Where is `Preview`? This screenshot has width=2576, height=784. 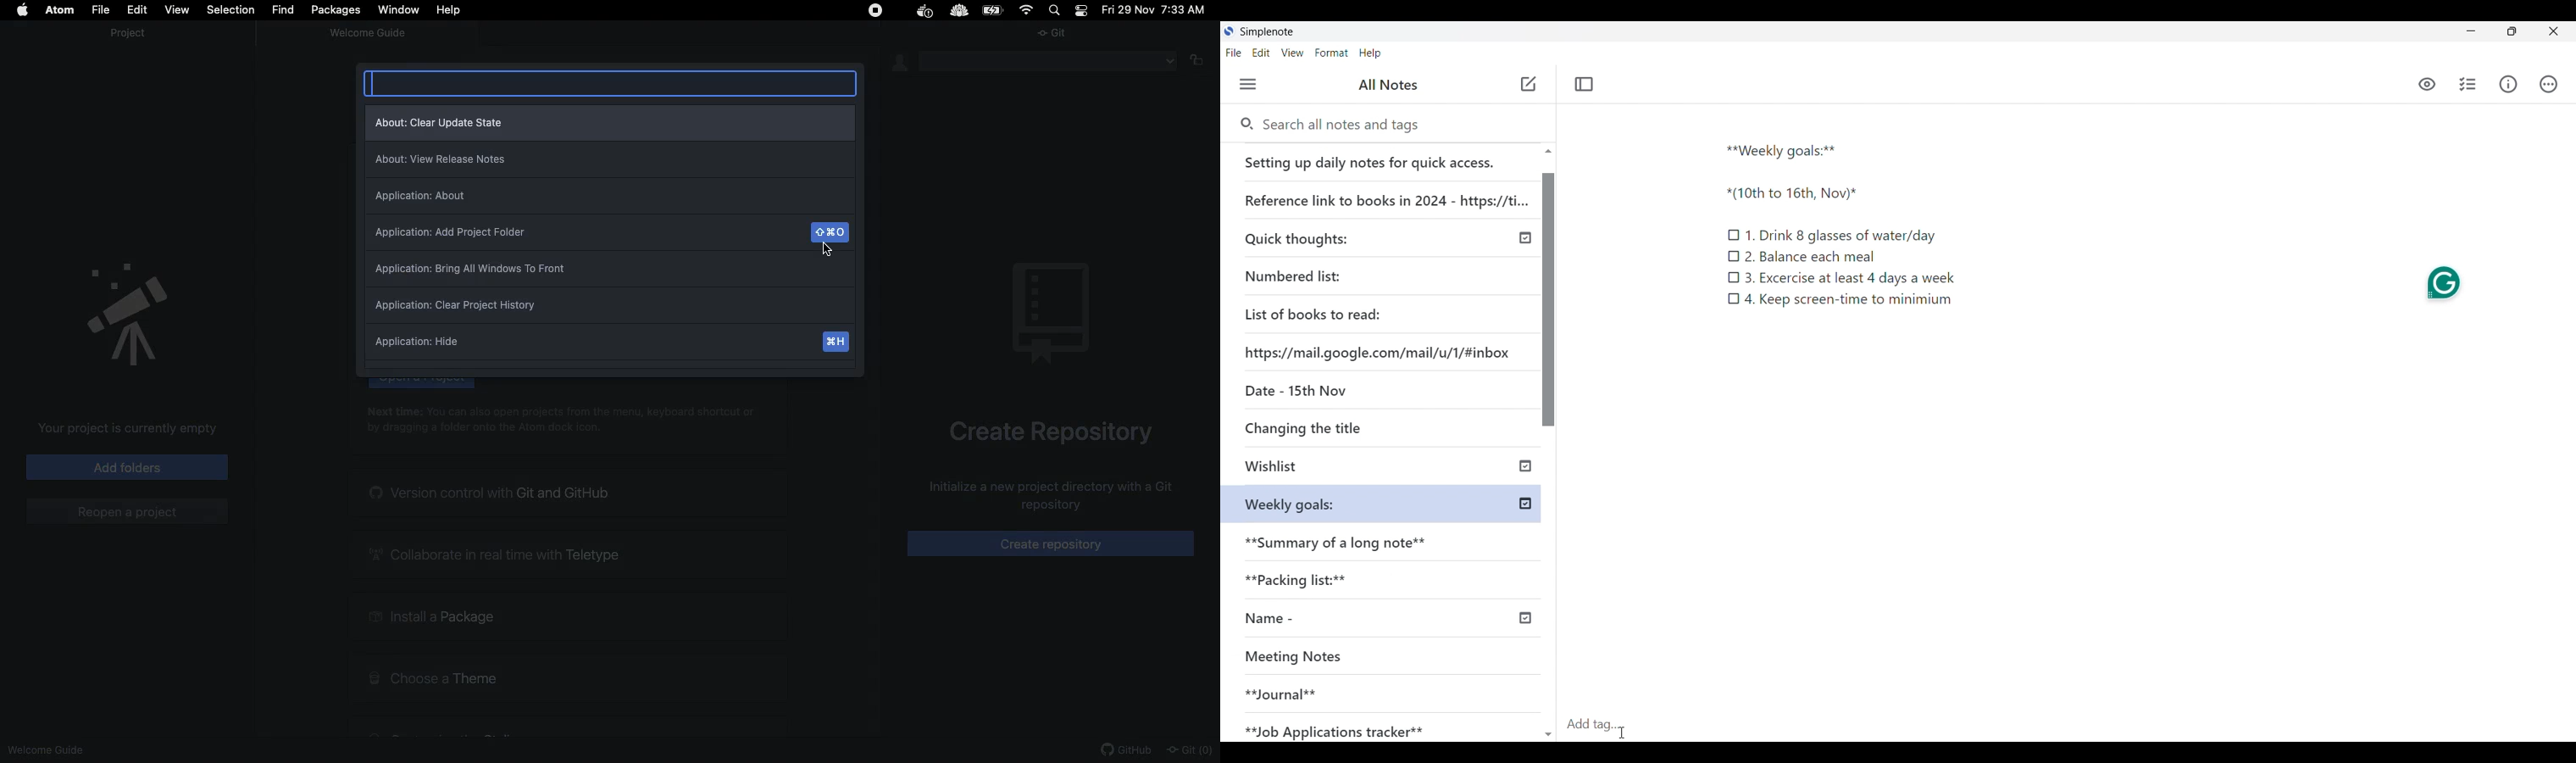 Preview is located at coordinates (2428, 85).